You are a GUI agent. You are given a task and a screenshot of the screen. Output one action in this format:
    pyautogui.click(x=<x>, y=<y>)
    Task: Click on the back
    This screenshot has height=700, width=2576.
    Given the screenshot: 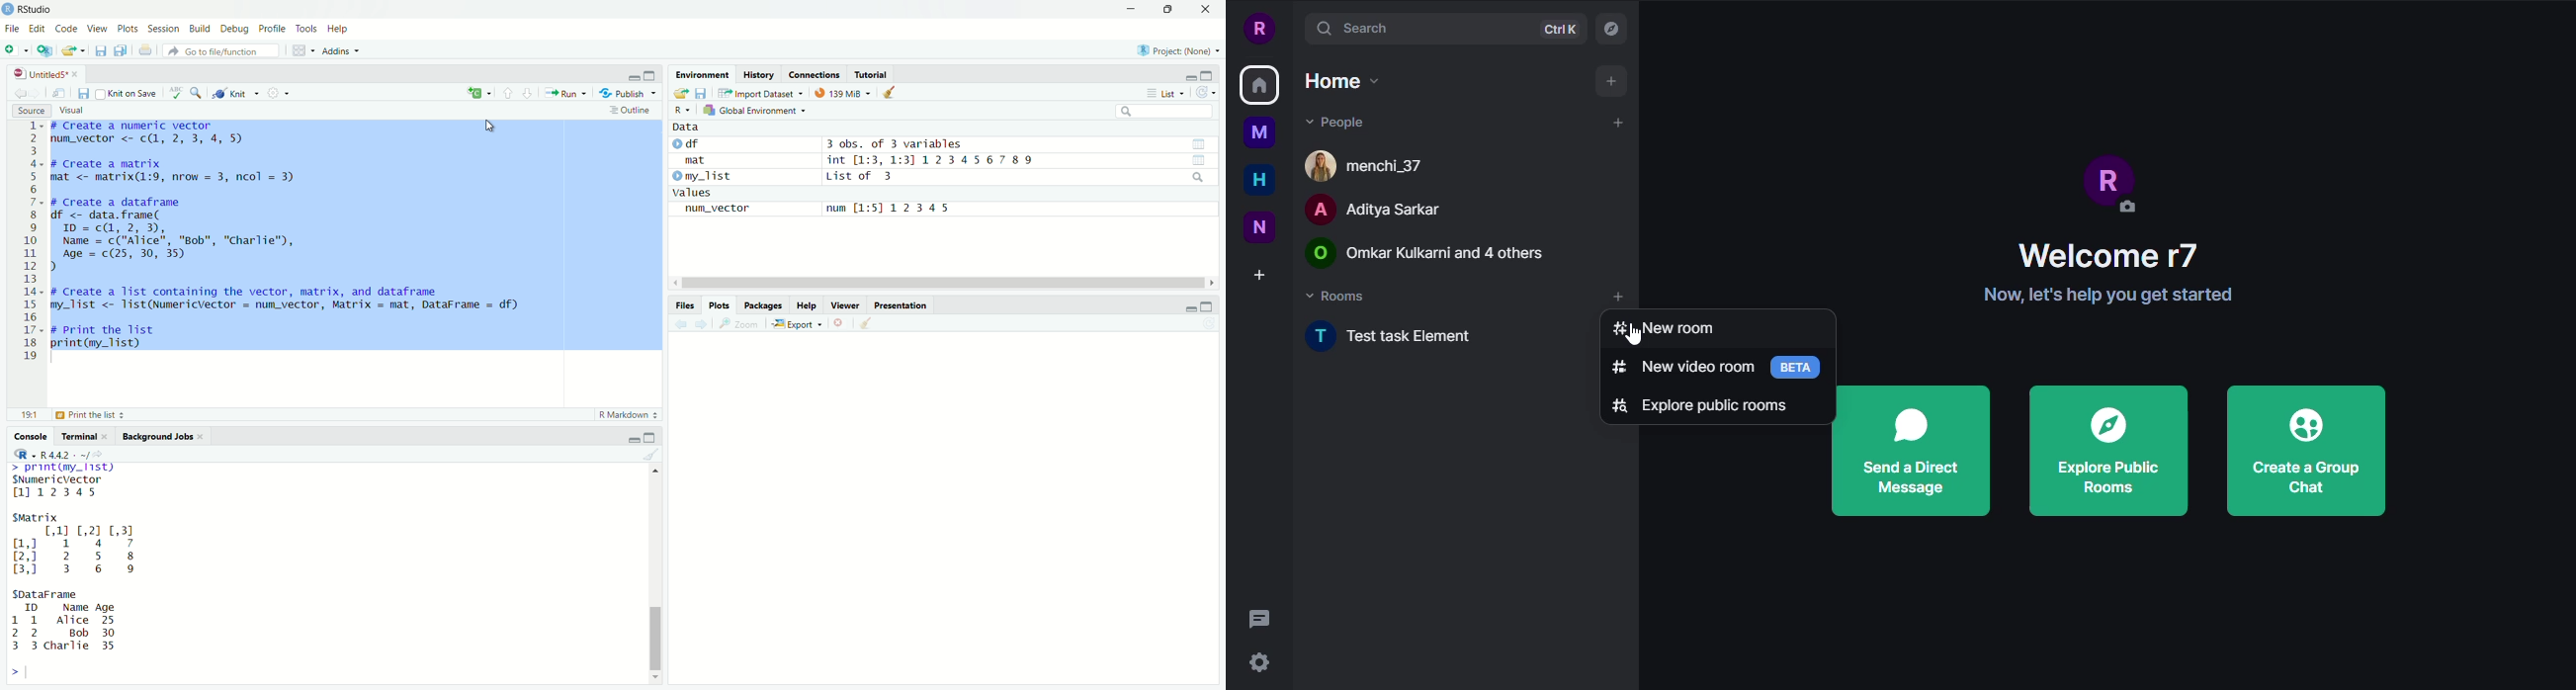 What is the action you would take?
    pyautogui.click(x=22, y=93)
    